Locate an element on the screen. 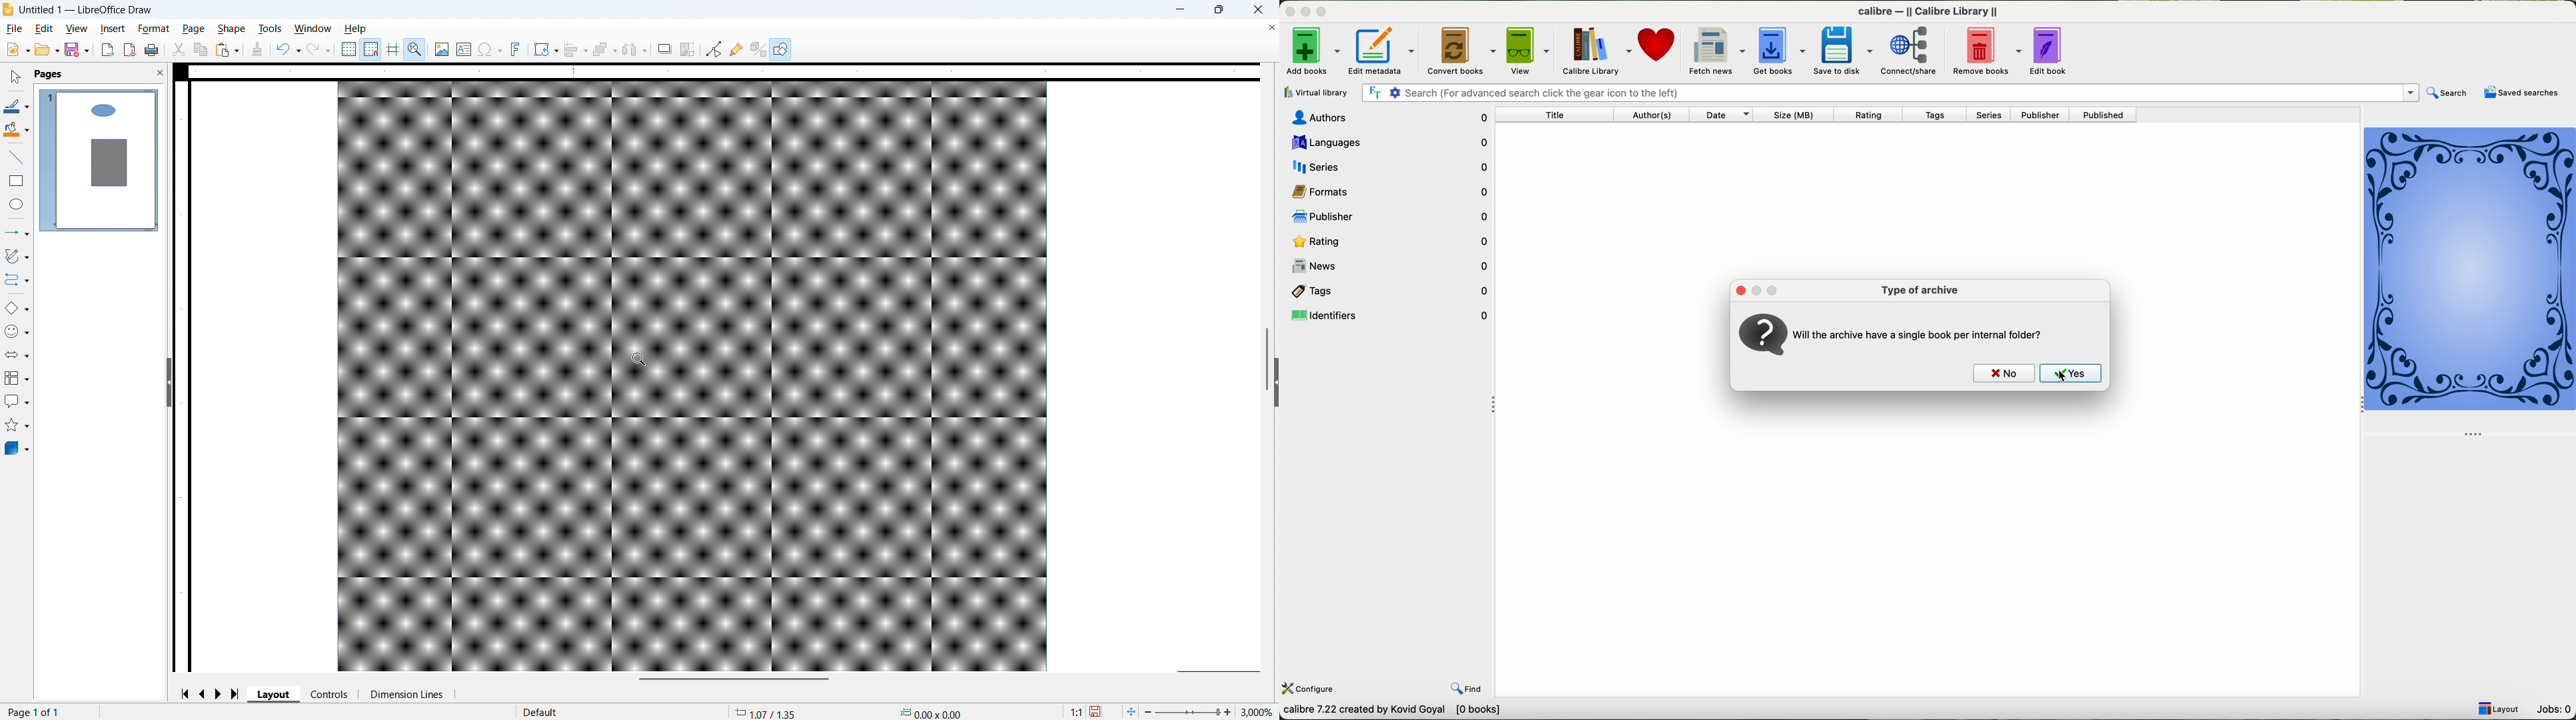 The width and height of the screenshot is (2576, 728). authors is located at coordinates (1650, 114).